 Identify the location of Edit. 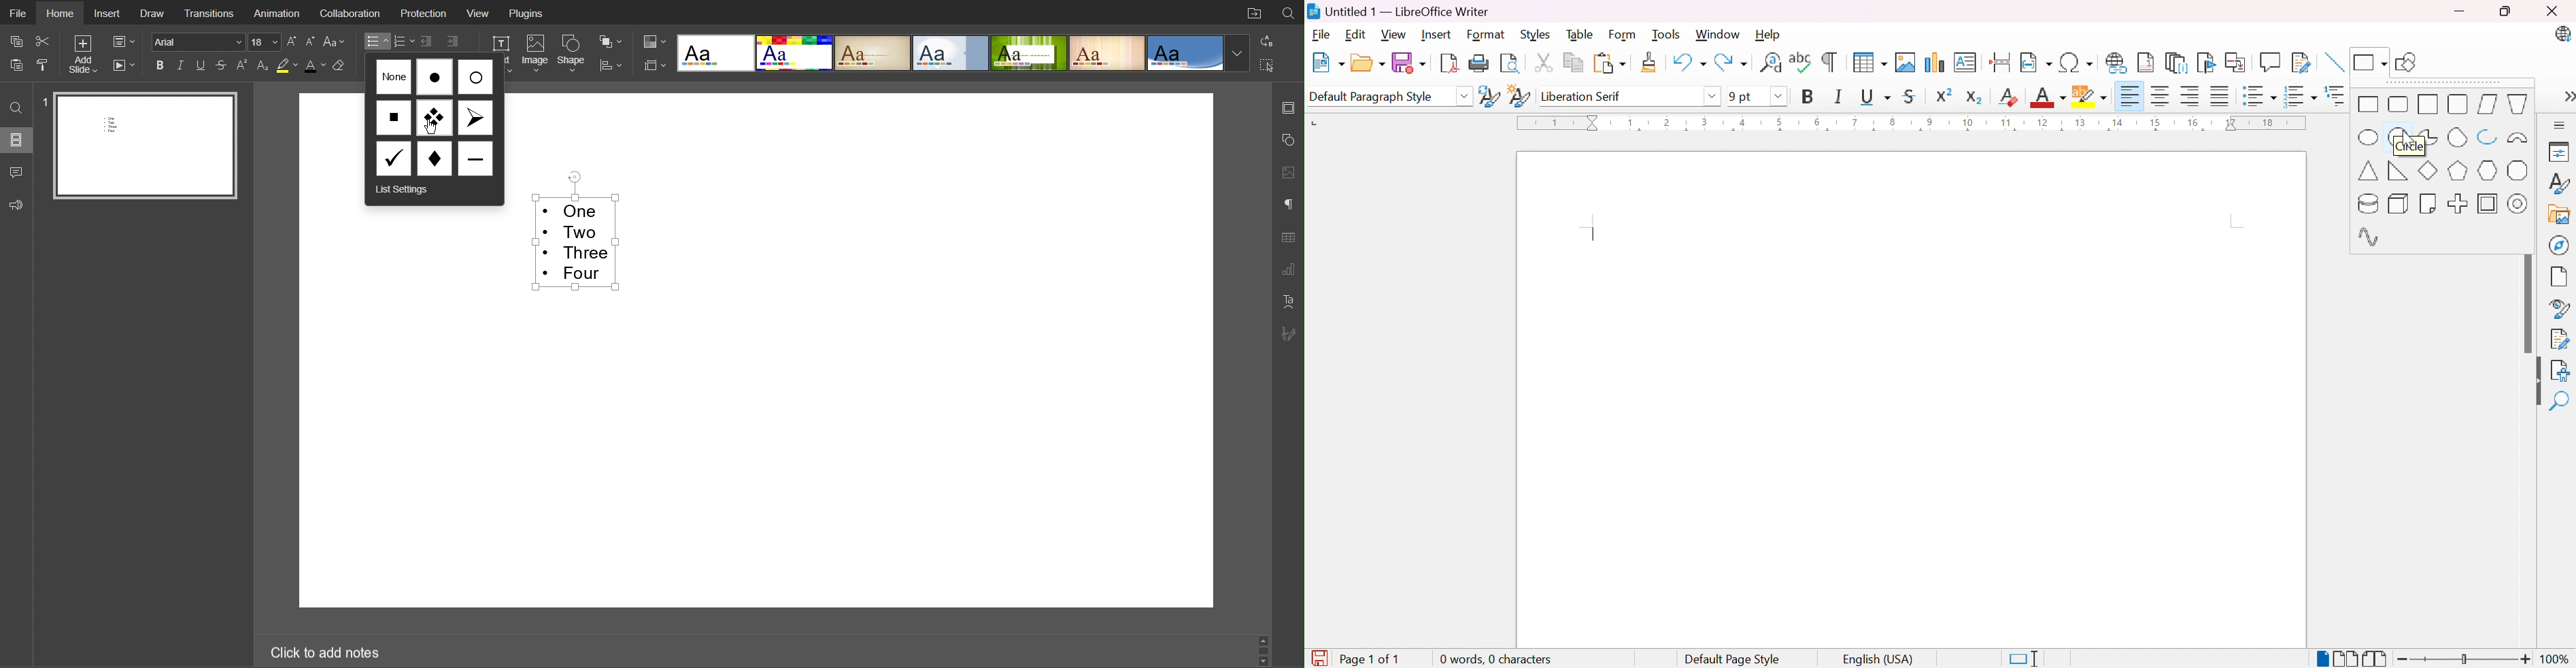
(1356, 36).